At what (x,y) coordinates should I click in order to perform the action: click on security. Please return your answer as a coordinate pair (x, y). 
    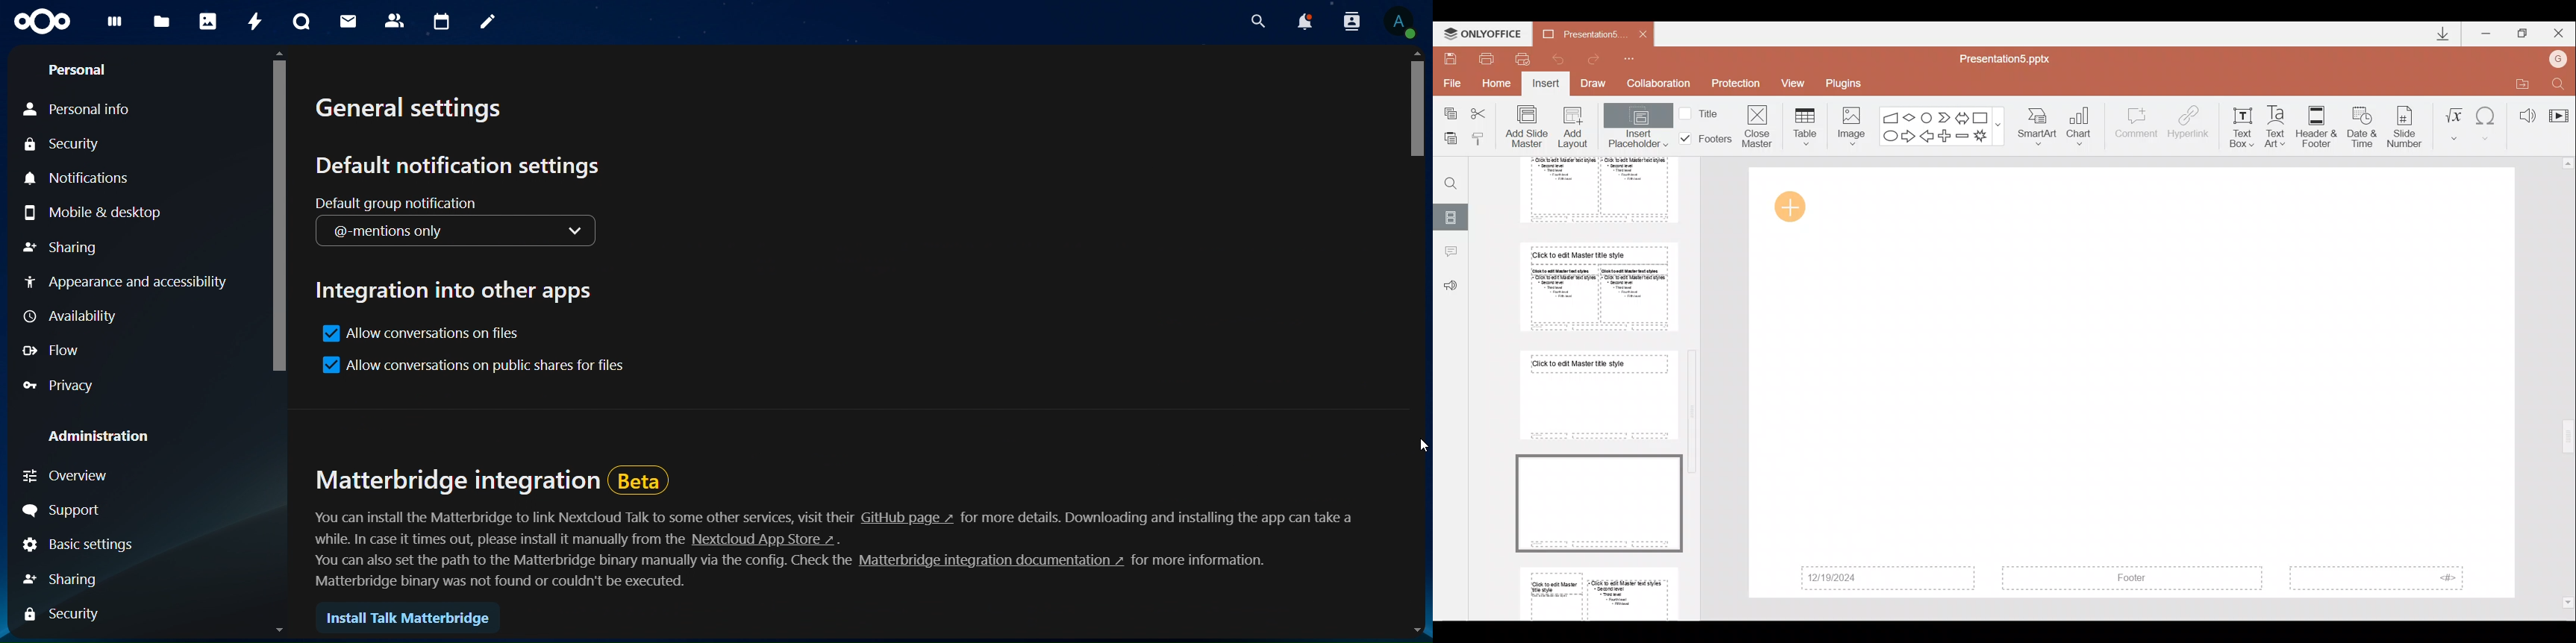
    Looking at the image, I should click on (66, 145).